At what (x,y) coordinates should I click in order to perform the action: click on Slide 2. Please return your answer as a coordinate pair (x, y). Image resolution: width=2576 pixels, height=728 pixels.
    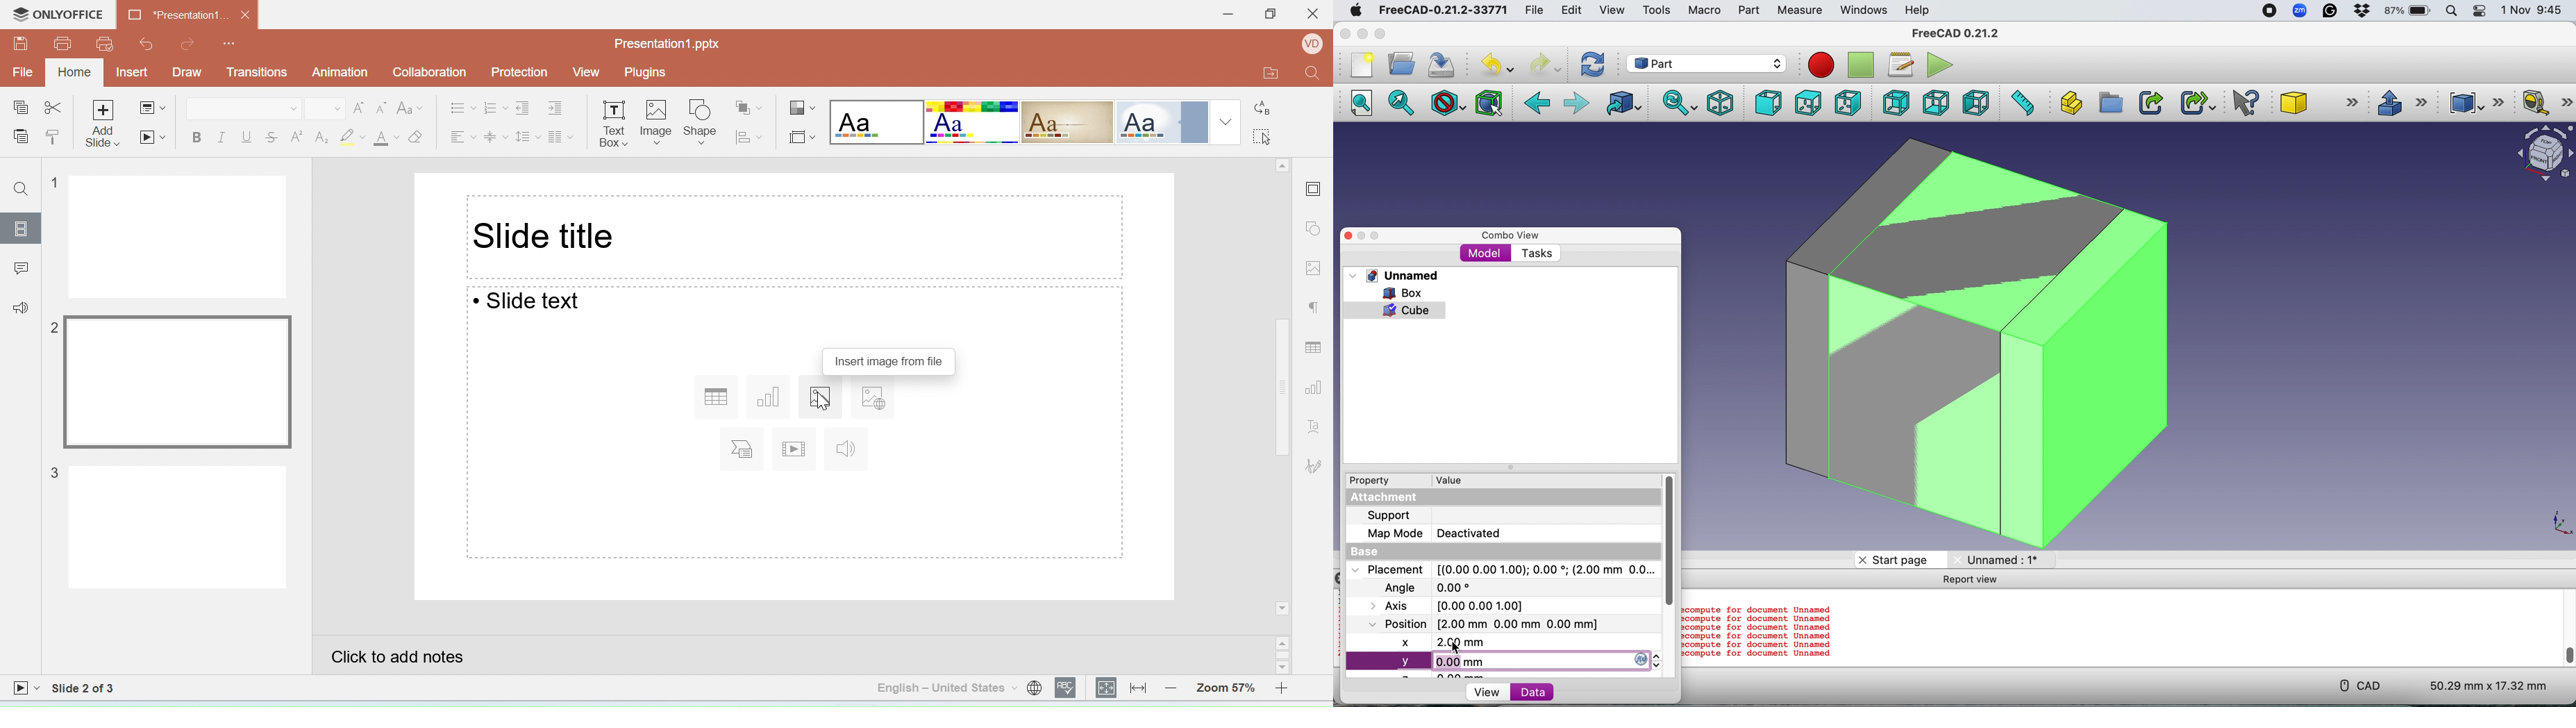
    Looking at the image, I should click on (169, 383).